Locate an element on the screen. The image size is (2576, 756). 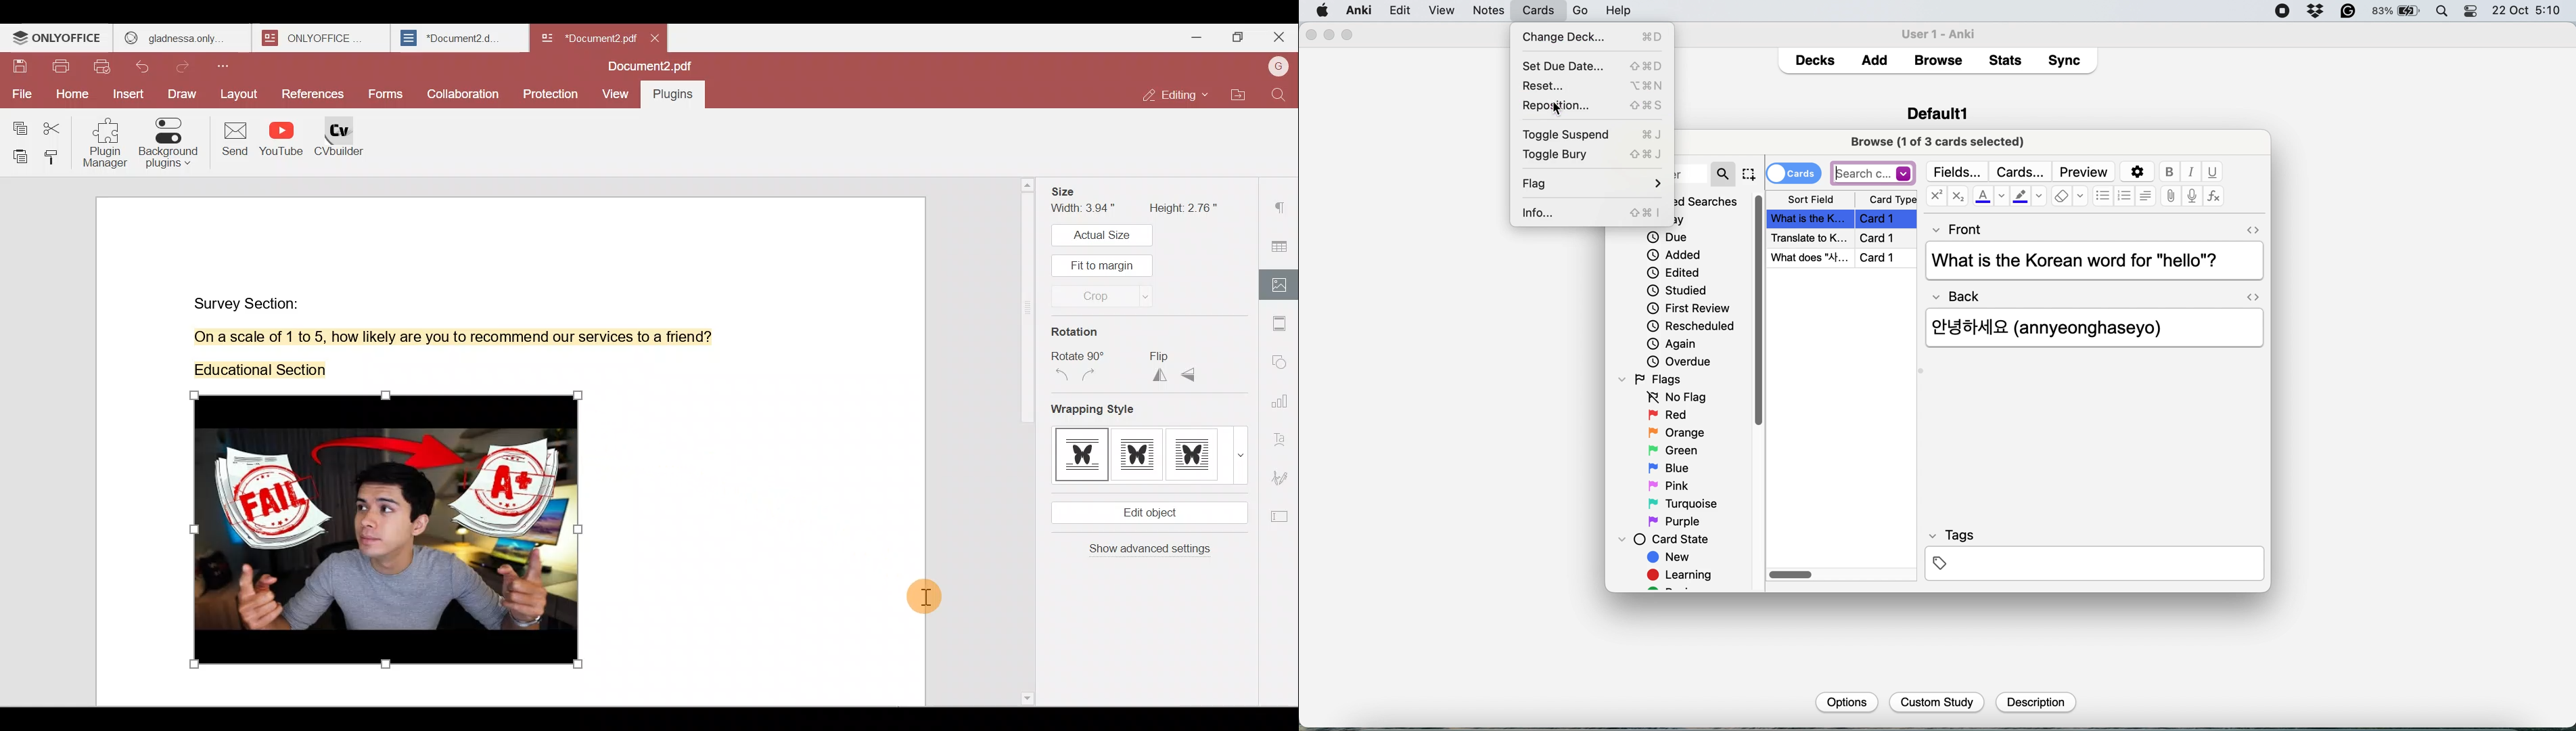
red is located at coordinates (1669, 416).